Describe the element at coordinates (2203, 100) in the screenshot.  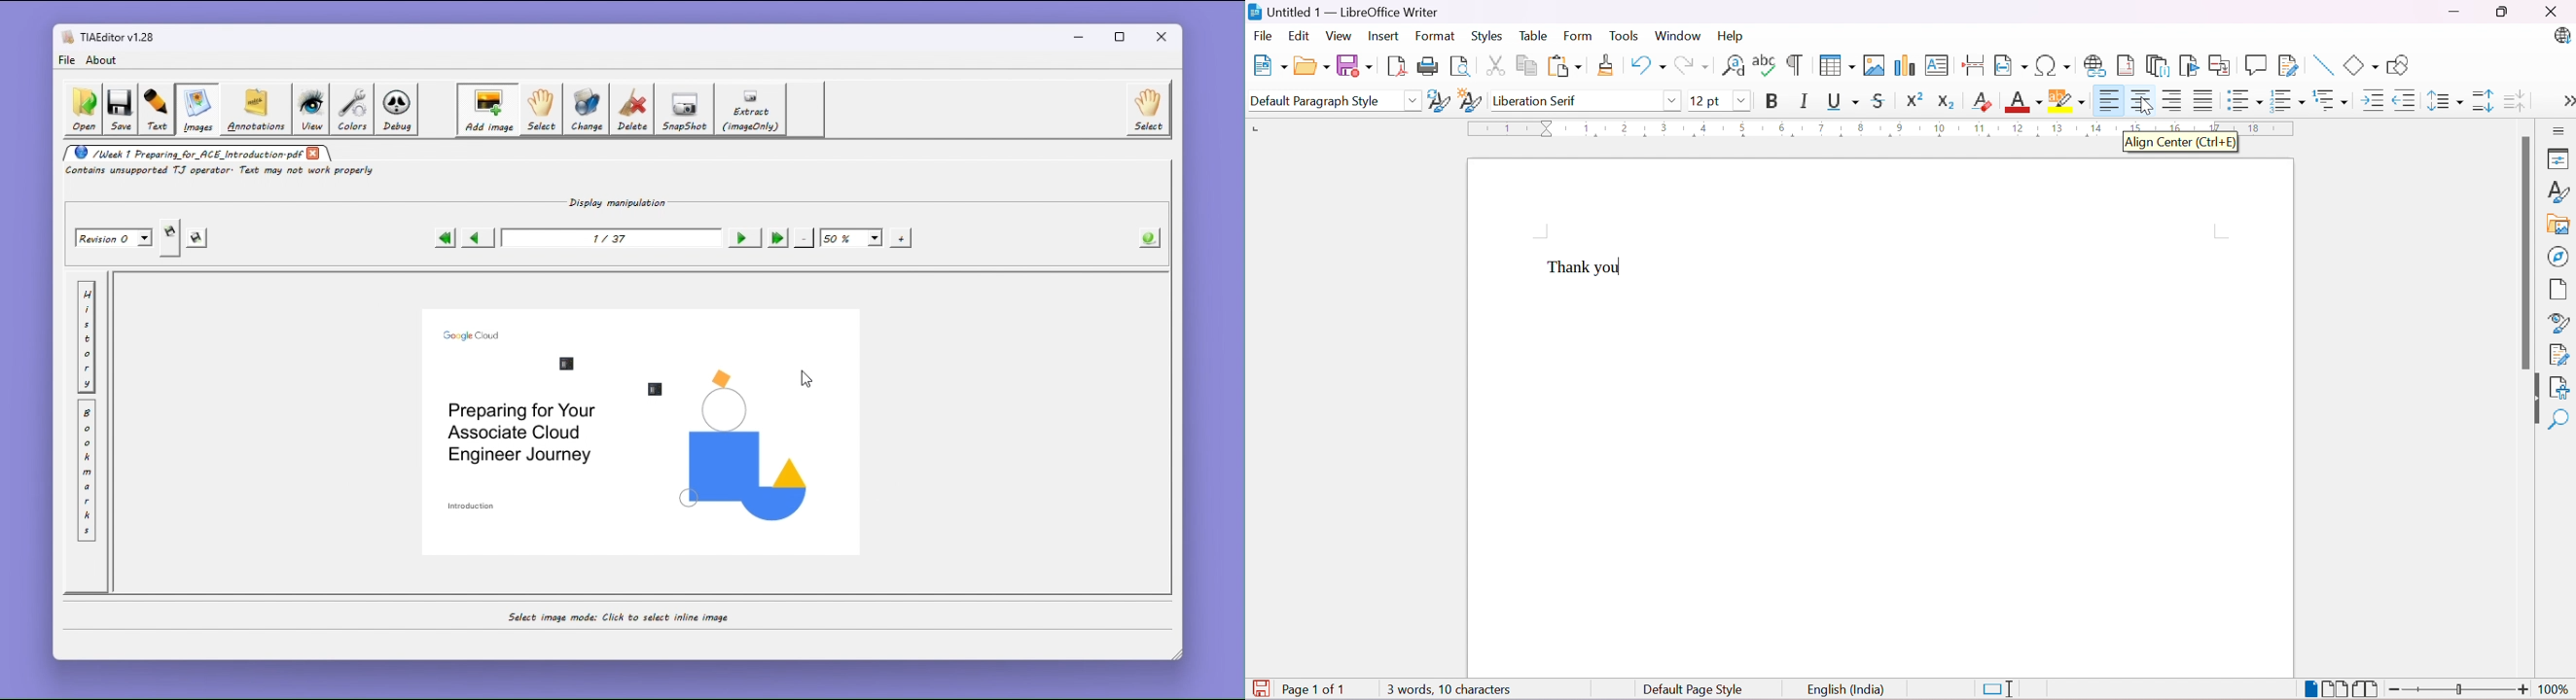
I see `Justified` at that location.